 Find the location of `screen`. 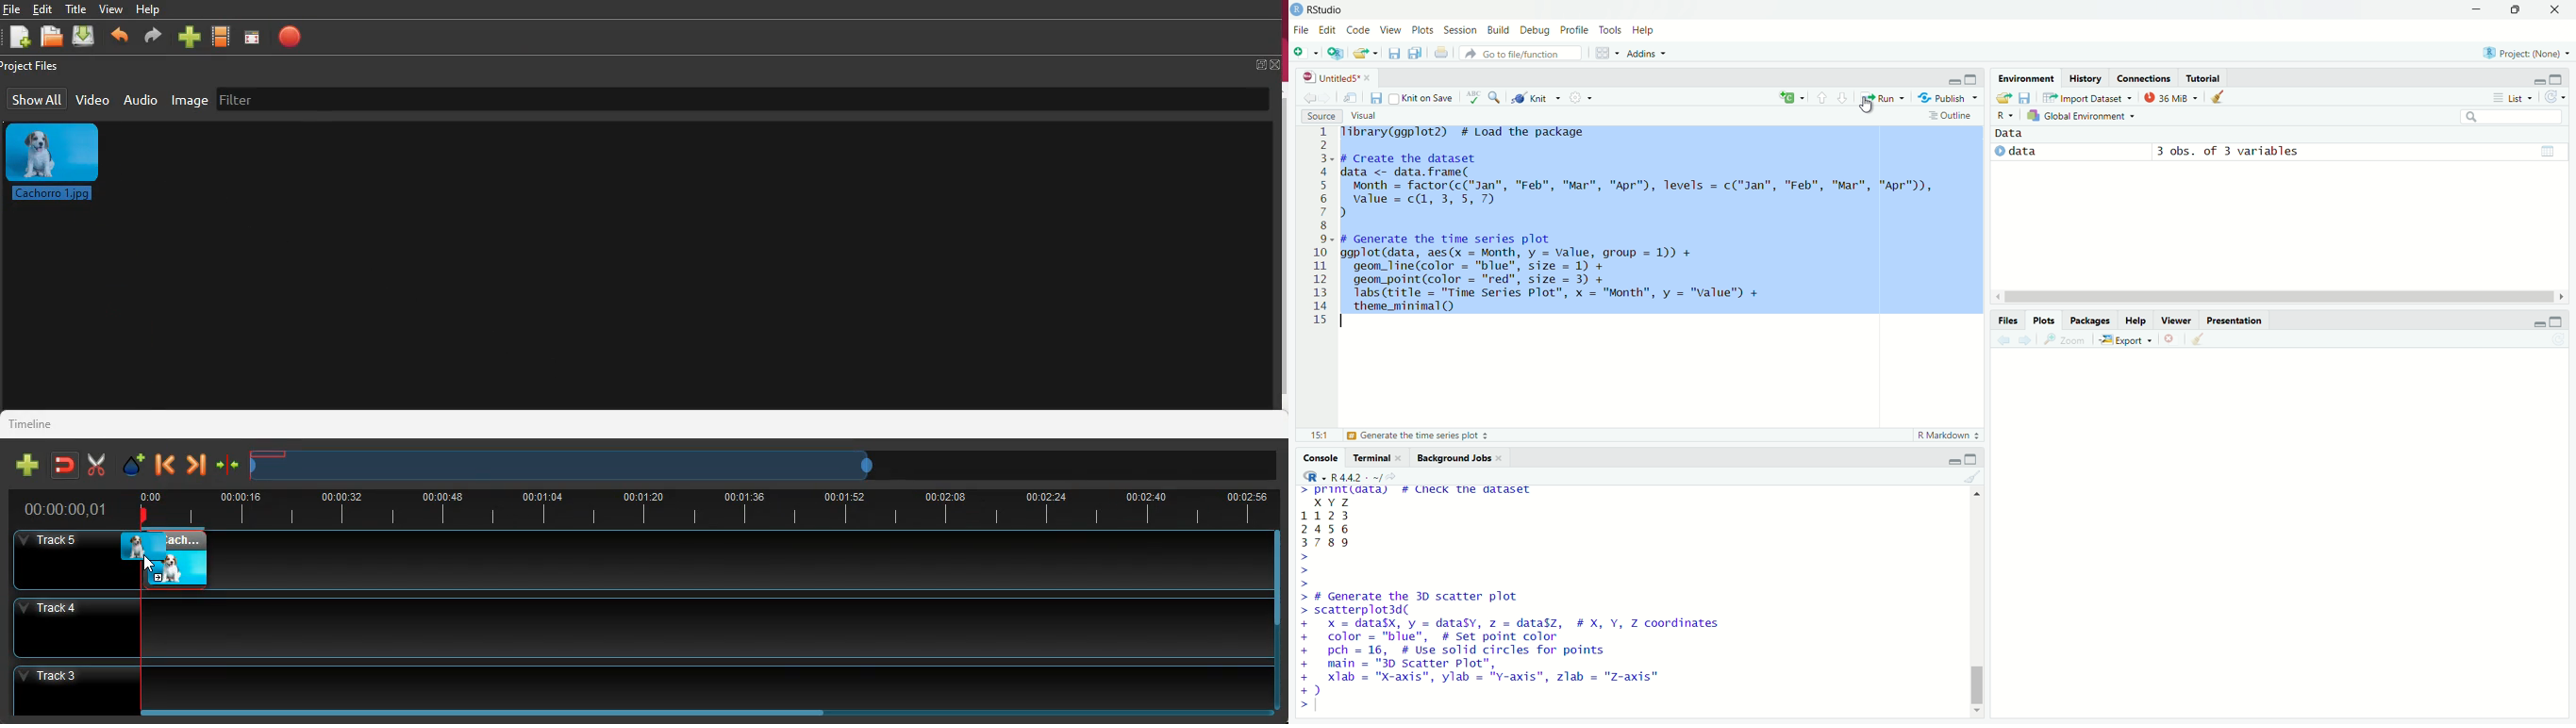

screen is located at coordinates (256, 37).